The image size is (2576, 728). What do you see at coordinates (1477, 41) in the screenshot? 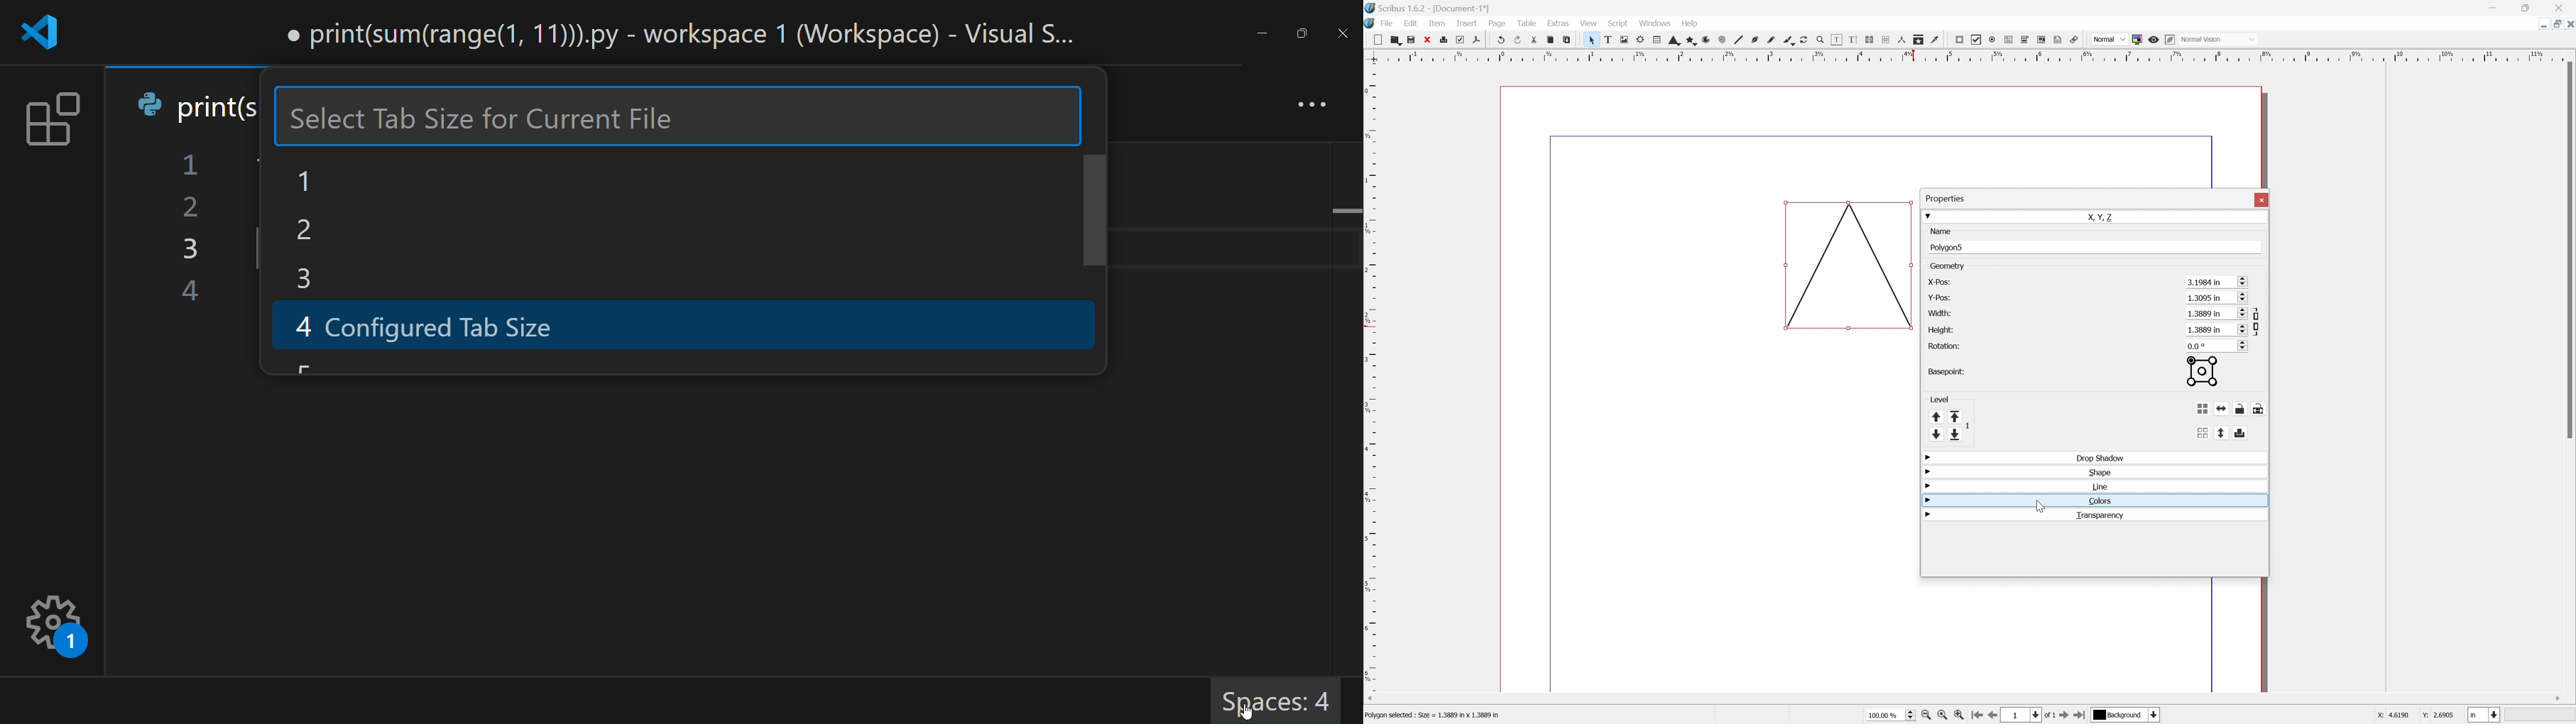
I see `Save as PDF` at bounding box center [1477, 41].